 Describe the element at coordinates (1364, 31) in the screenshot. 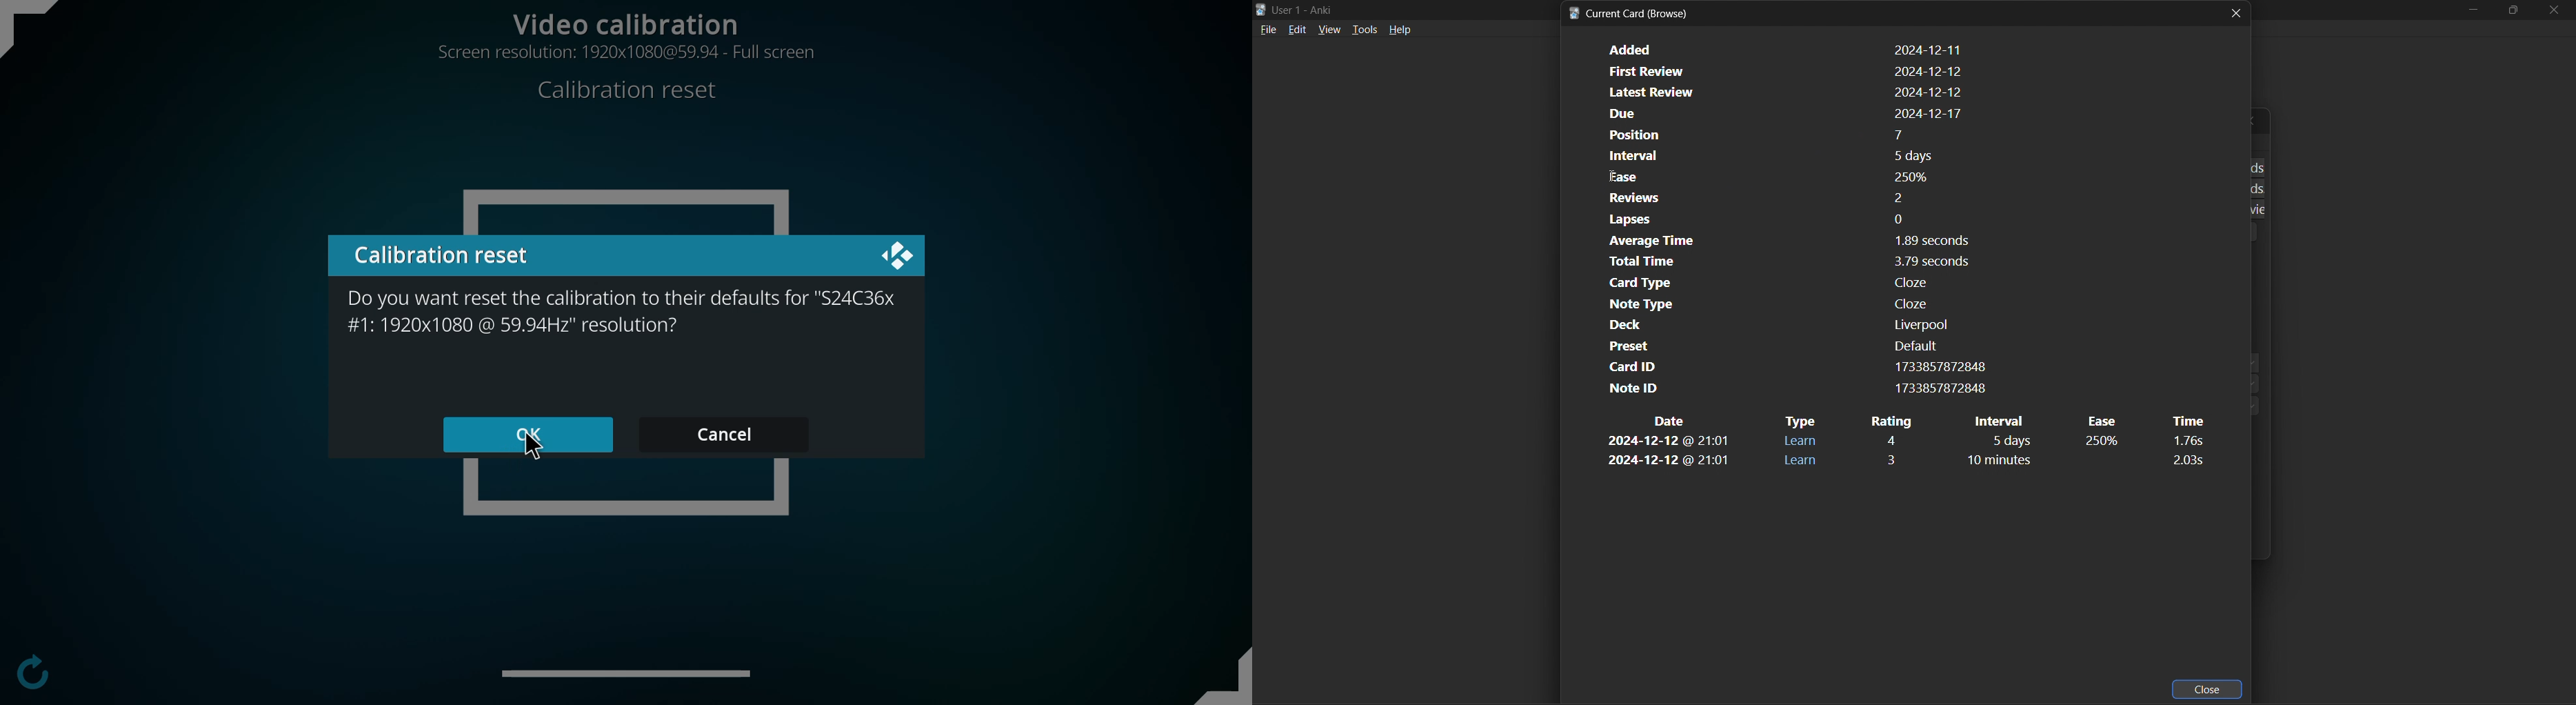

I see `tools` at that location.